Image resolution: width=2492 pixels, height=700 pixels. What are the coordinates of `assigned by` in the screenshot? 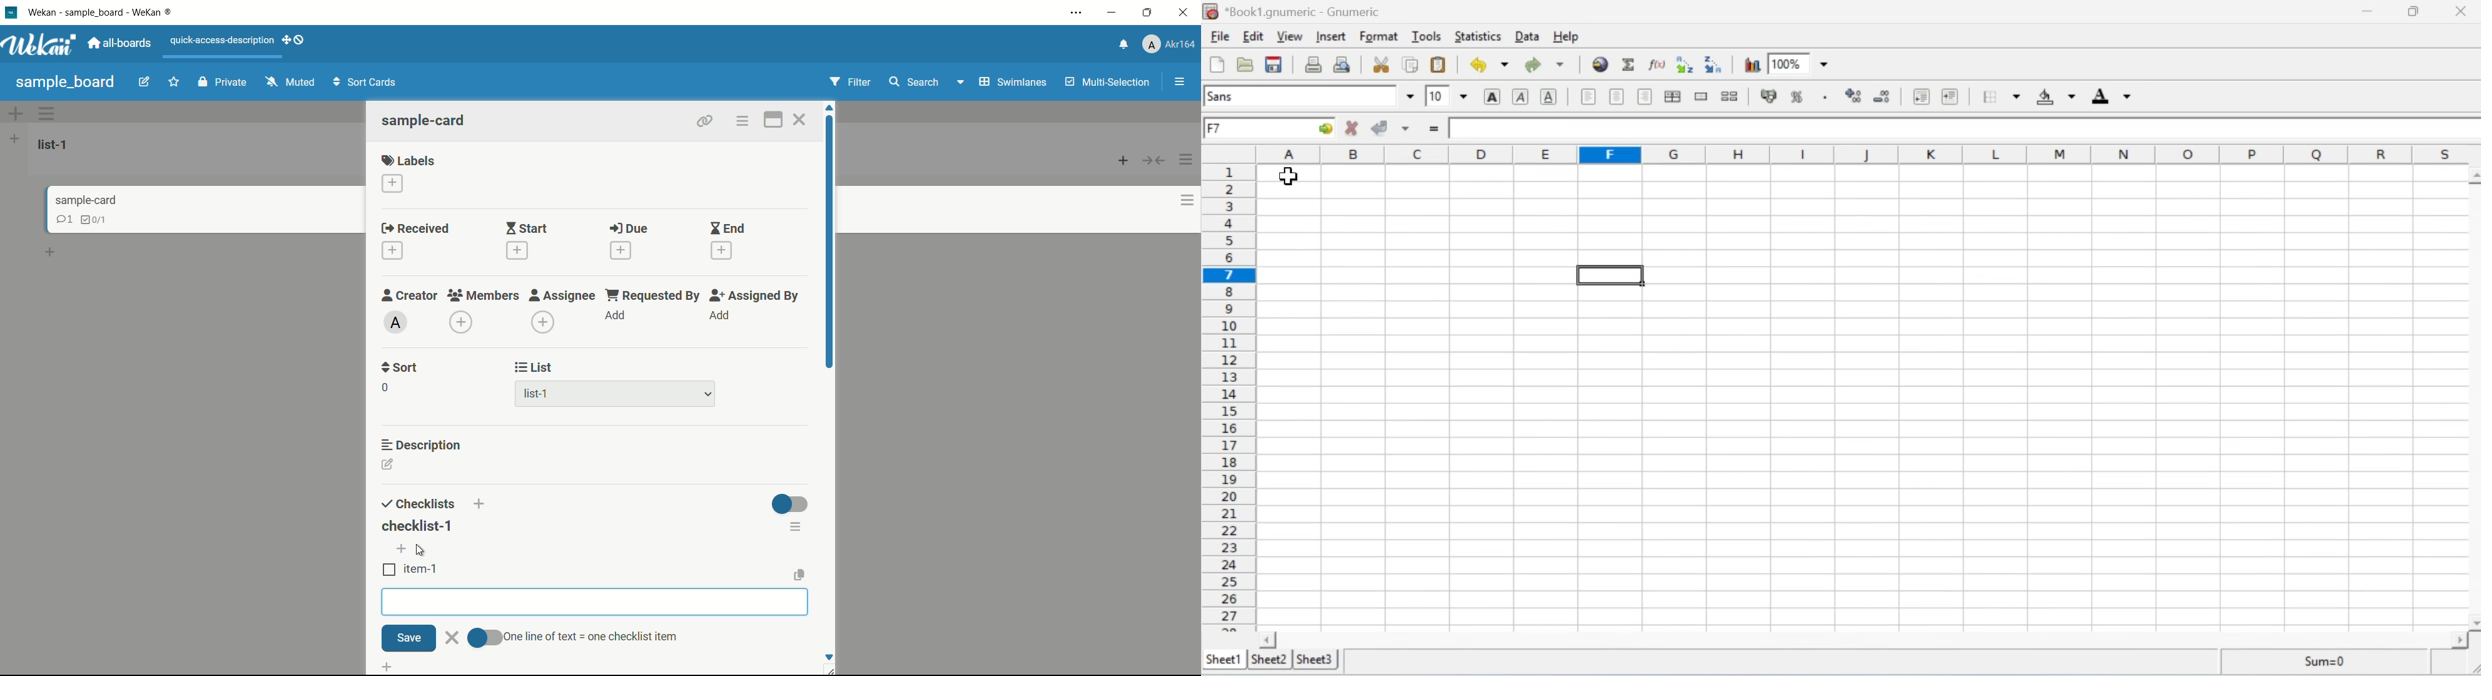 It's located at (754, 296).